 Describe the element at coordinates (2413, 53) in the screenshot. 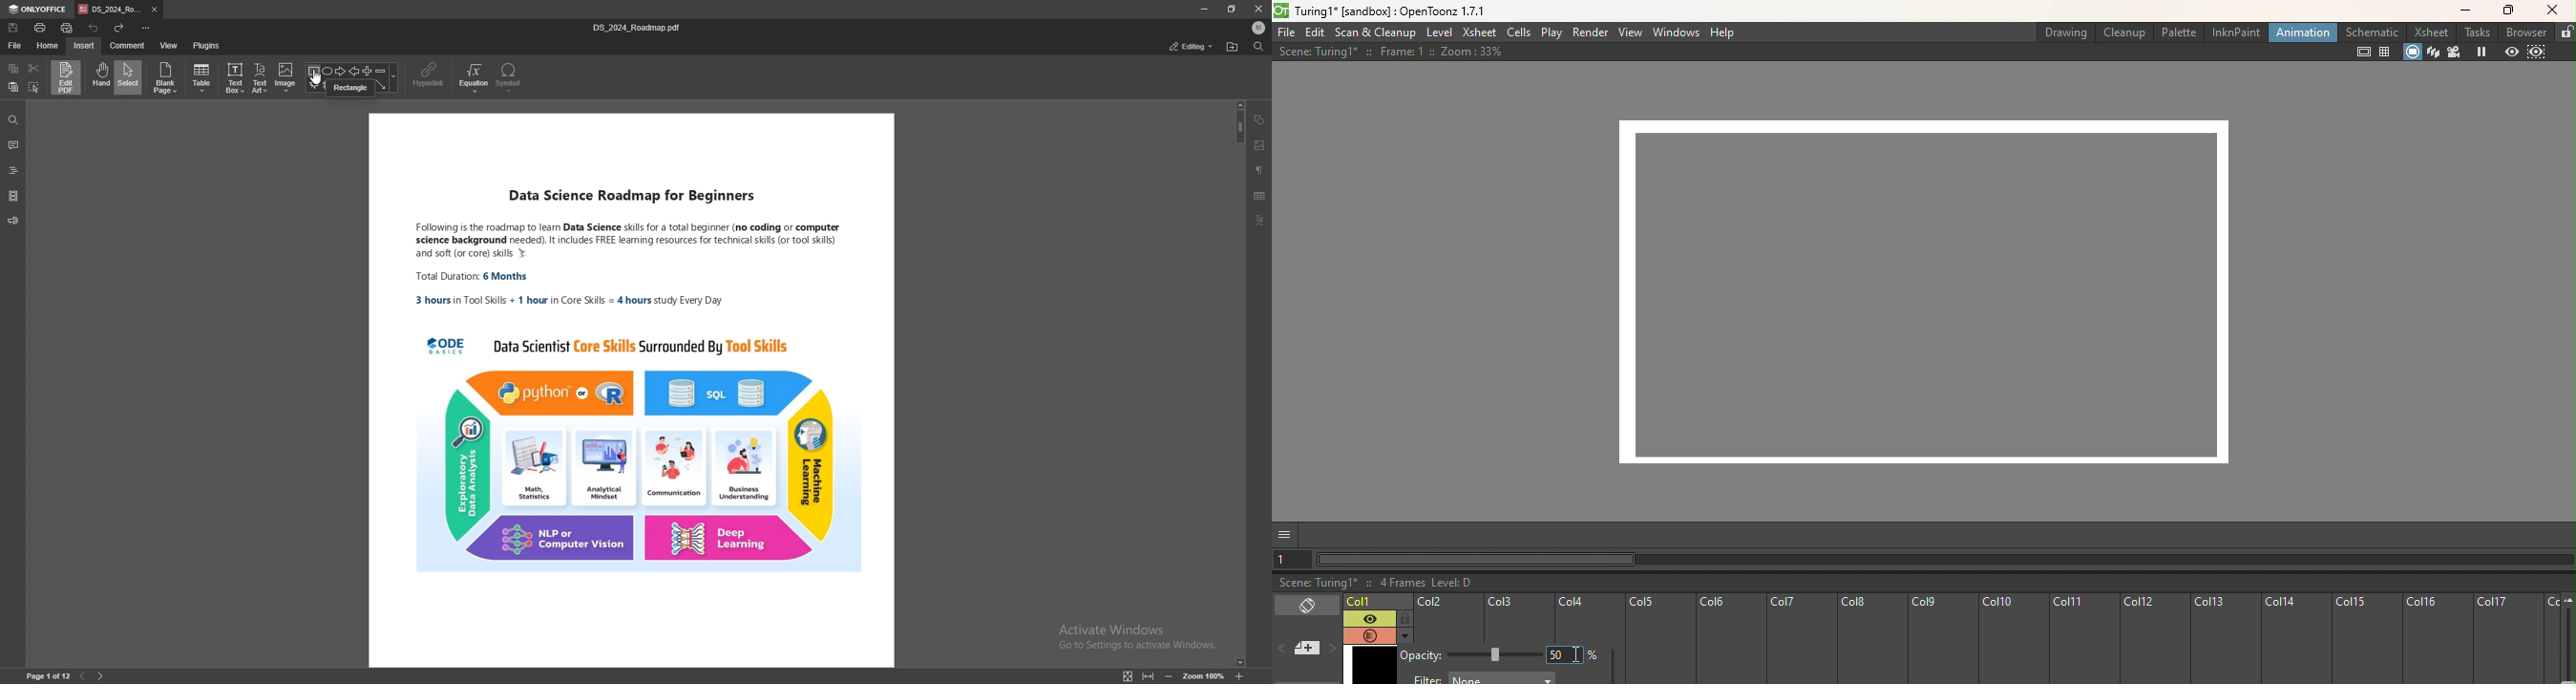

I see `Camera stand view` at that location.